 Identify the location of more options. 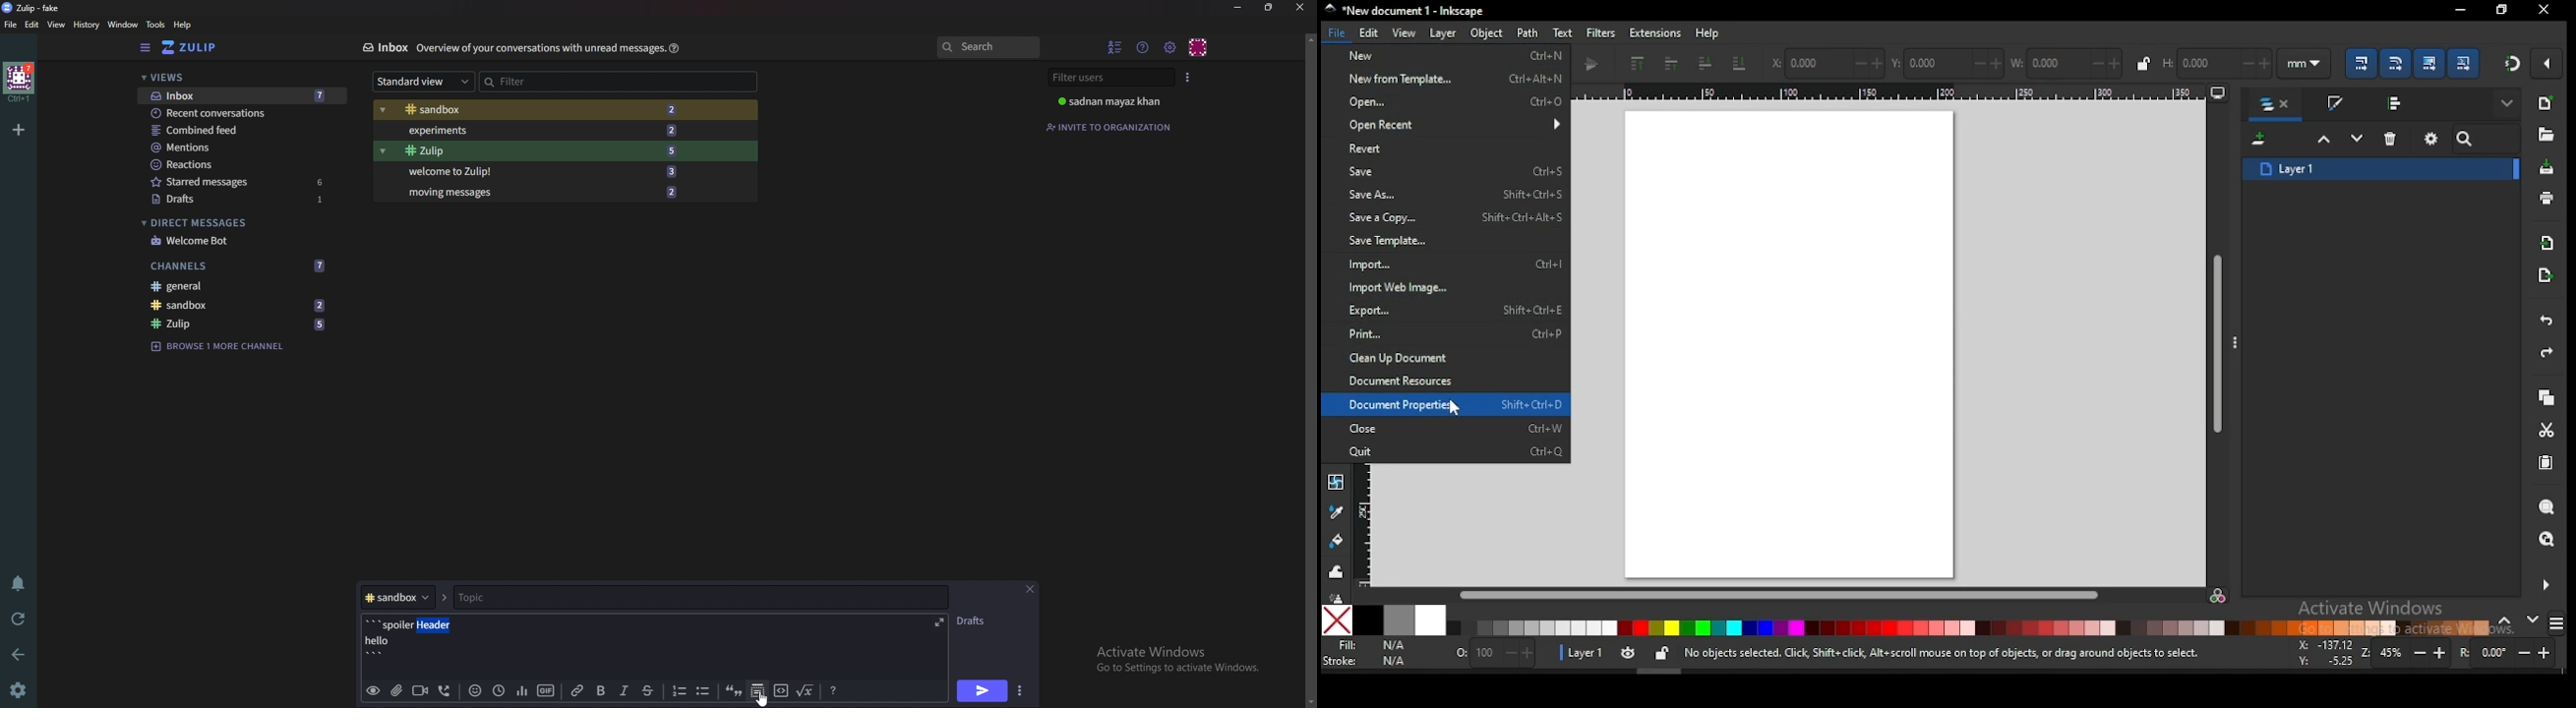
(2238, 341).